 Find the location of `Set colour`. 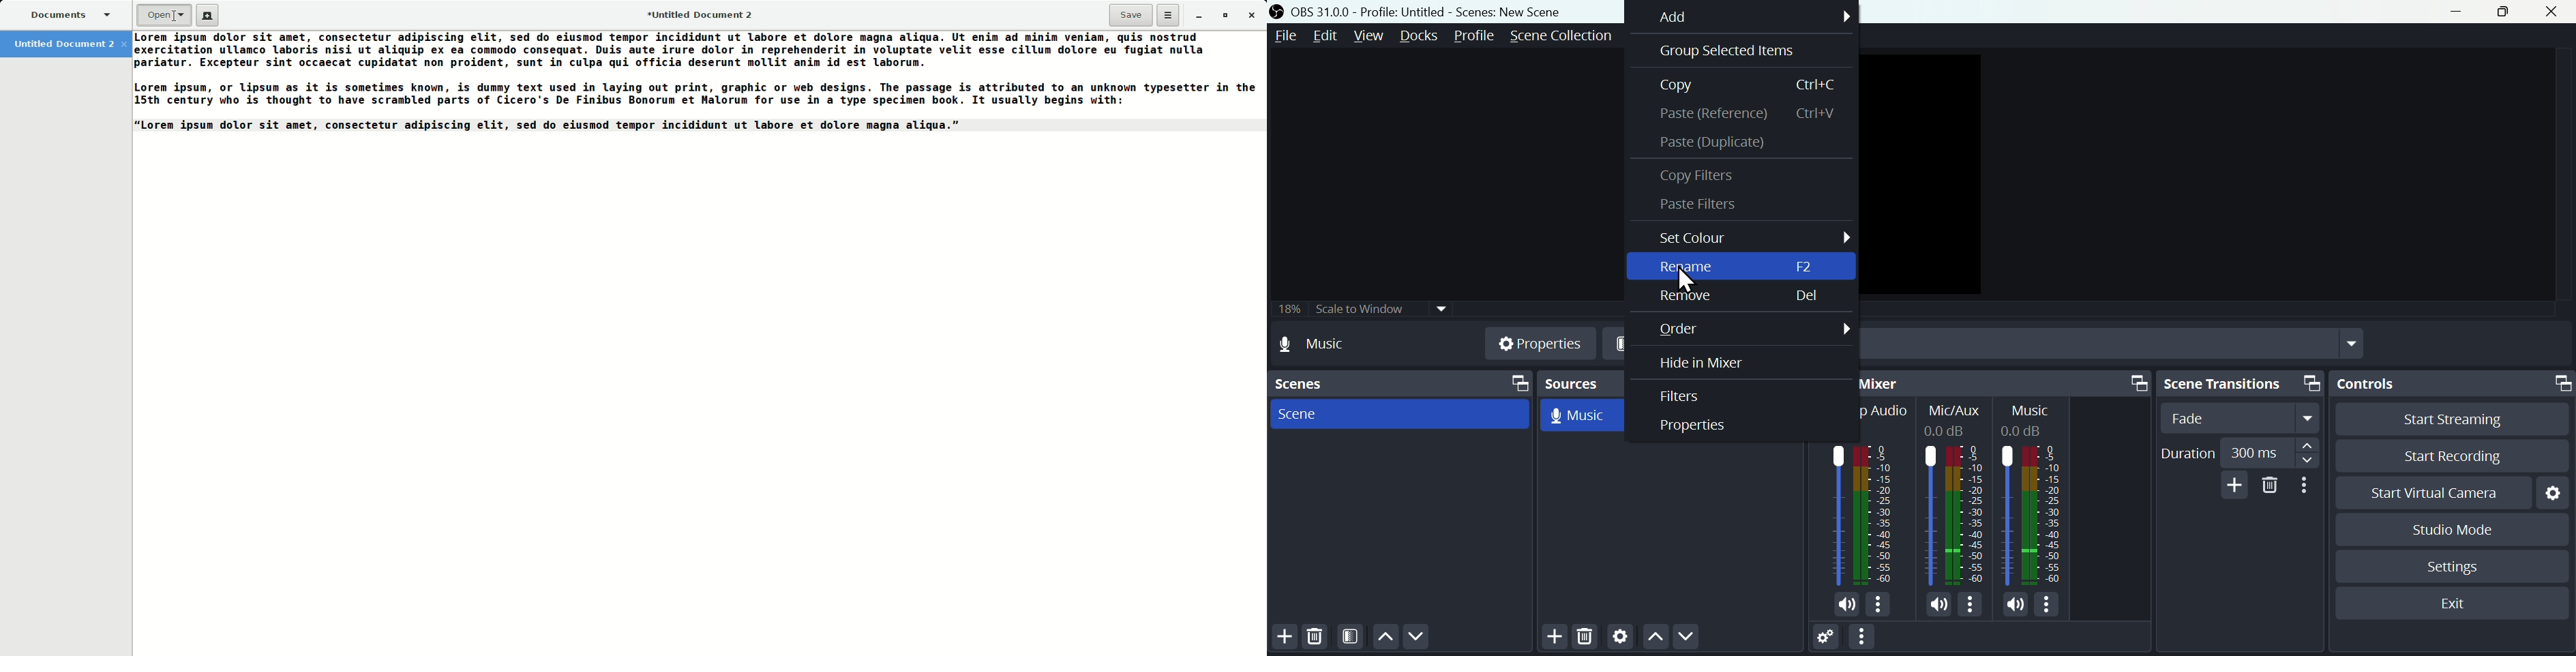

Set colour is located at coordinates (1756, 236).